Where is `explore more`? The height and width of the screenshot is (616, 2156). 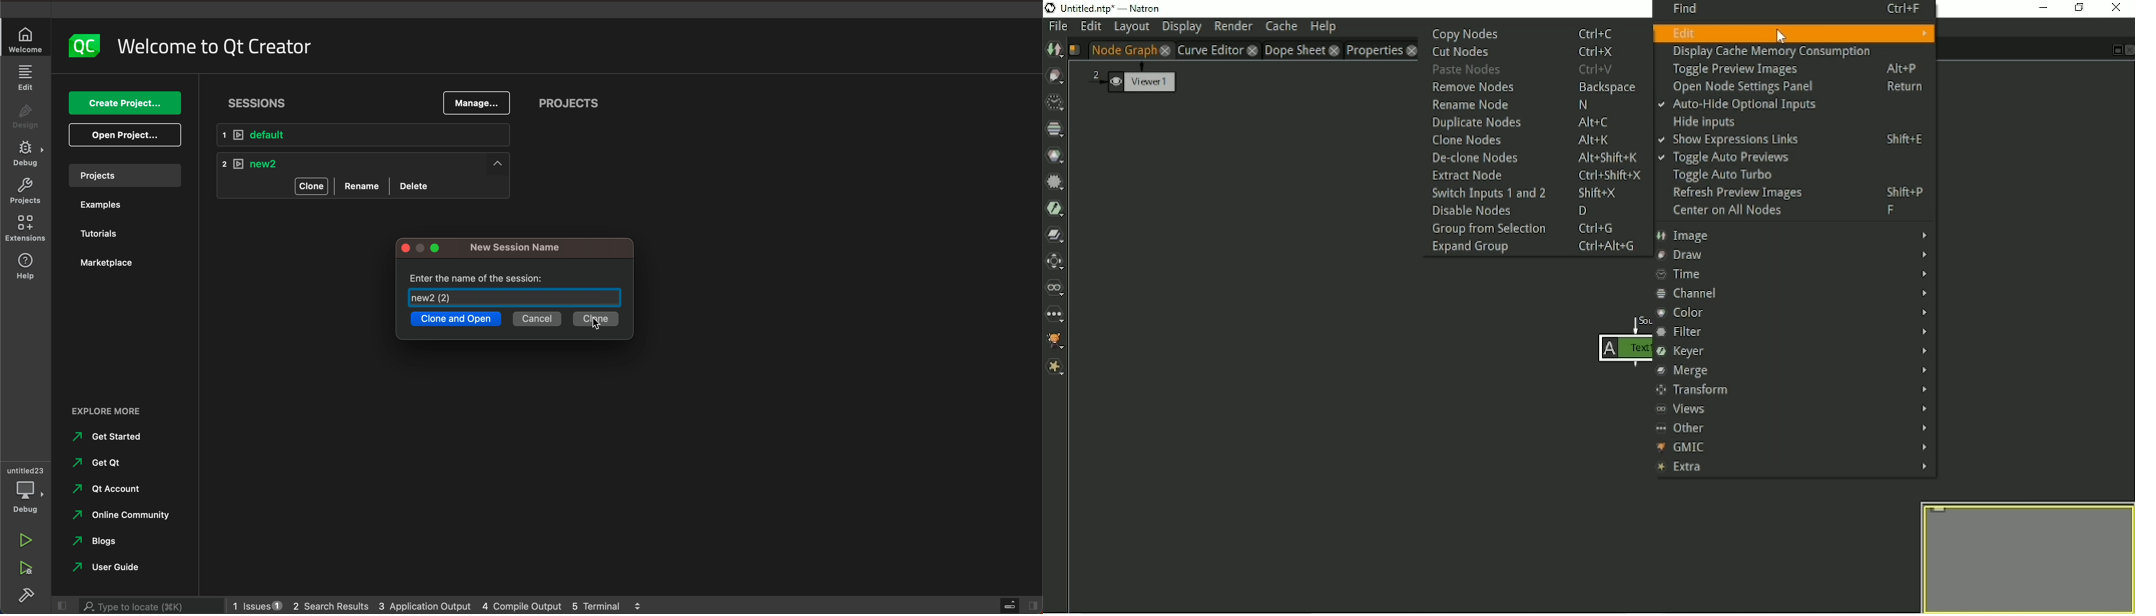 explore more is located at coordinates (121, 411).